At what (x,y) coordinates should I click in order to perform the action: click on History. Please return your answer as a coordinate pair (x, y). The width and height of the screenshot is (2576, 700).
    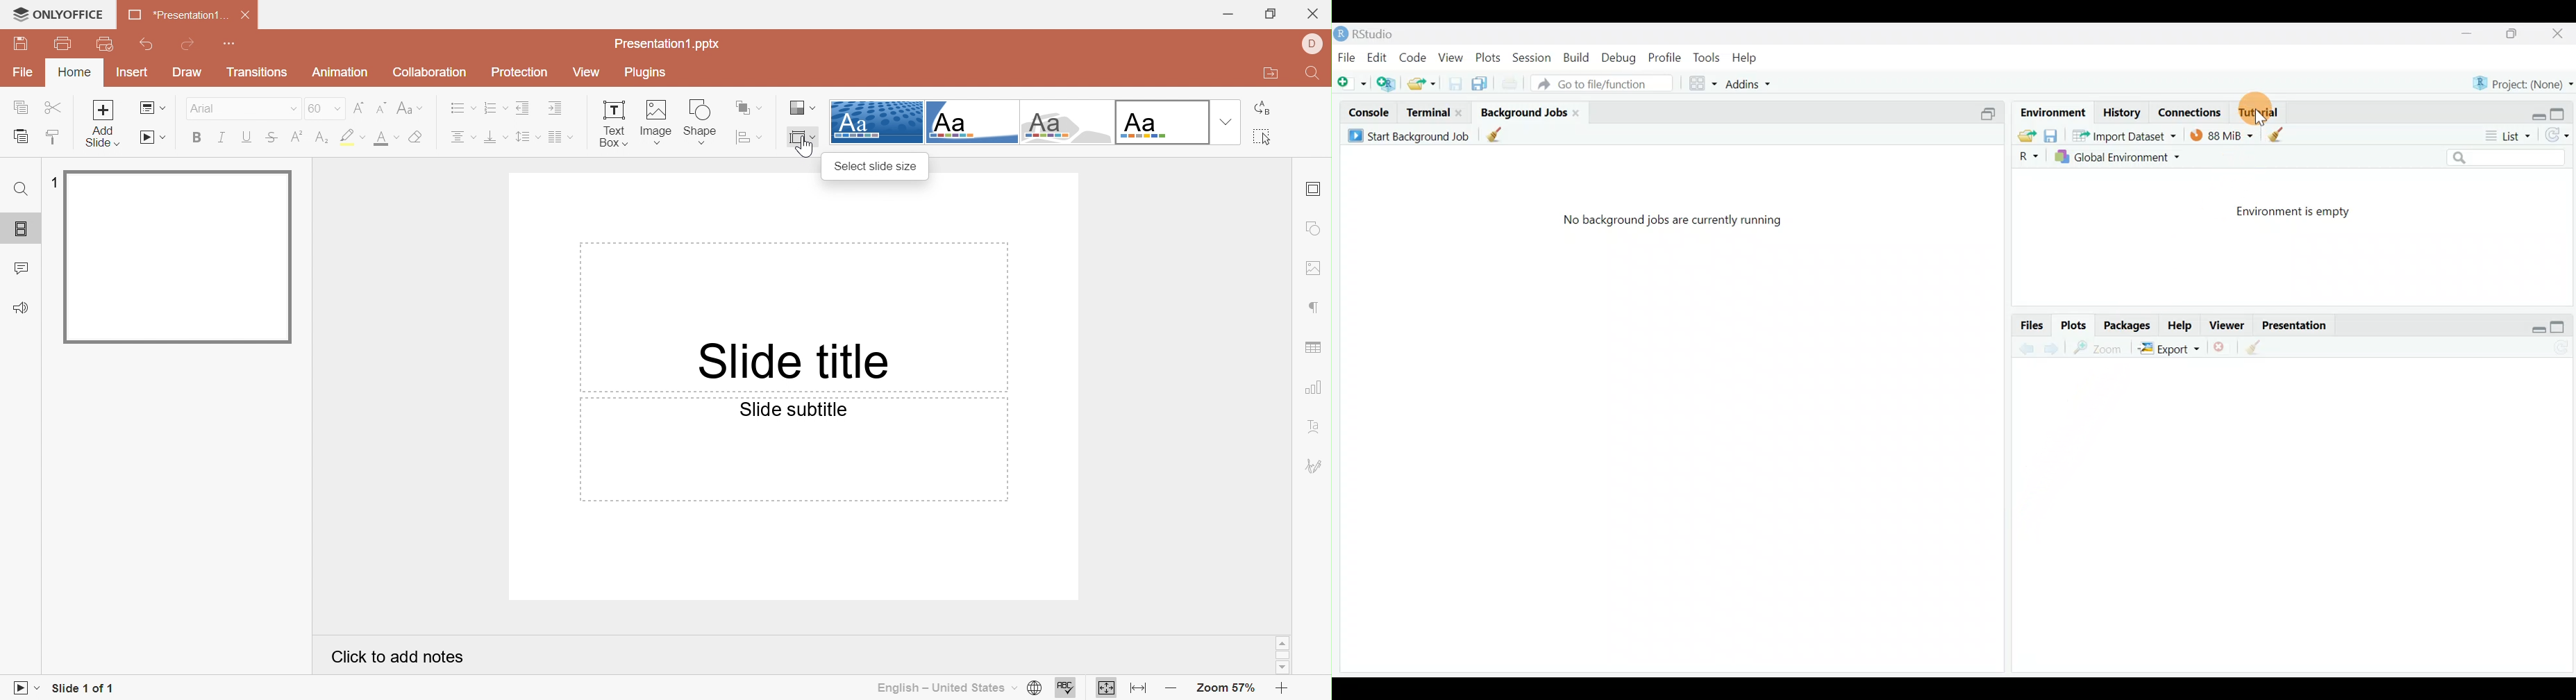
    Looking at the image, I should click on (2120, 111).